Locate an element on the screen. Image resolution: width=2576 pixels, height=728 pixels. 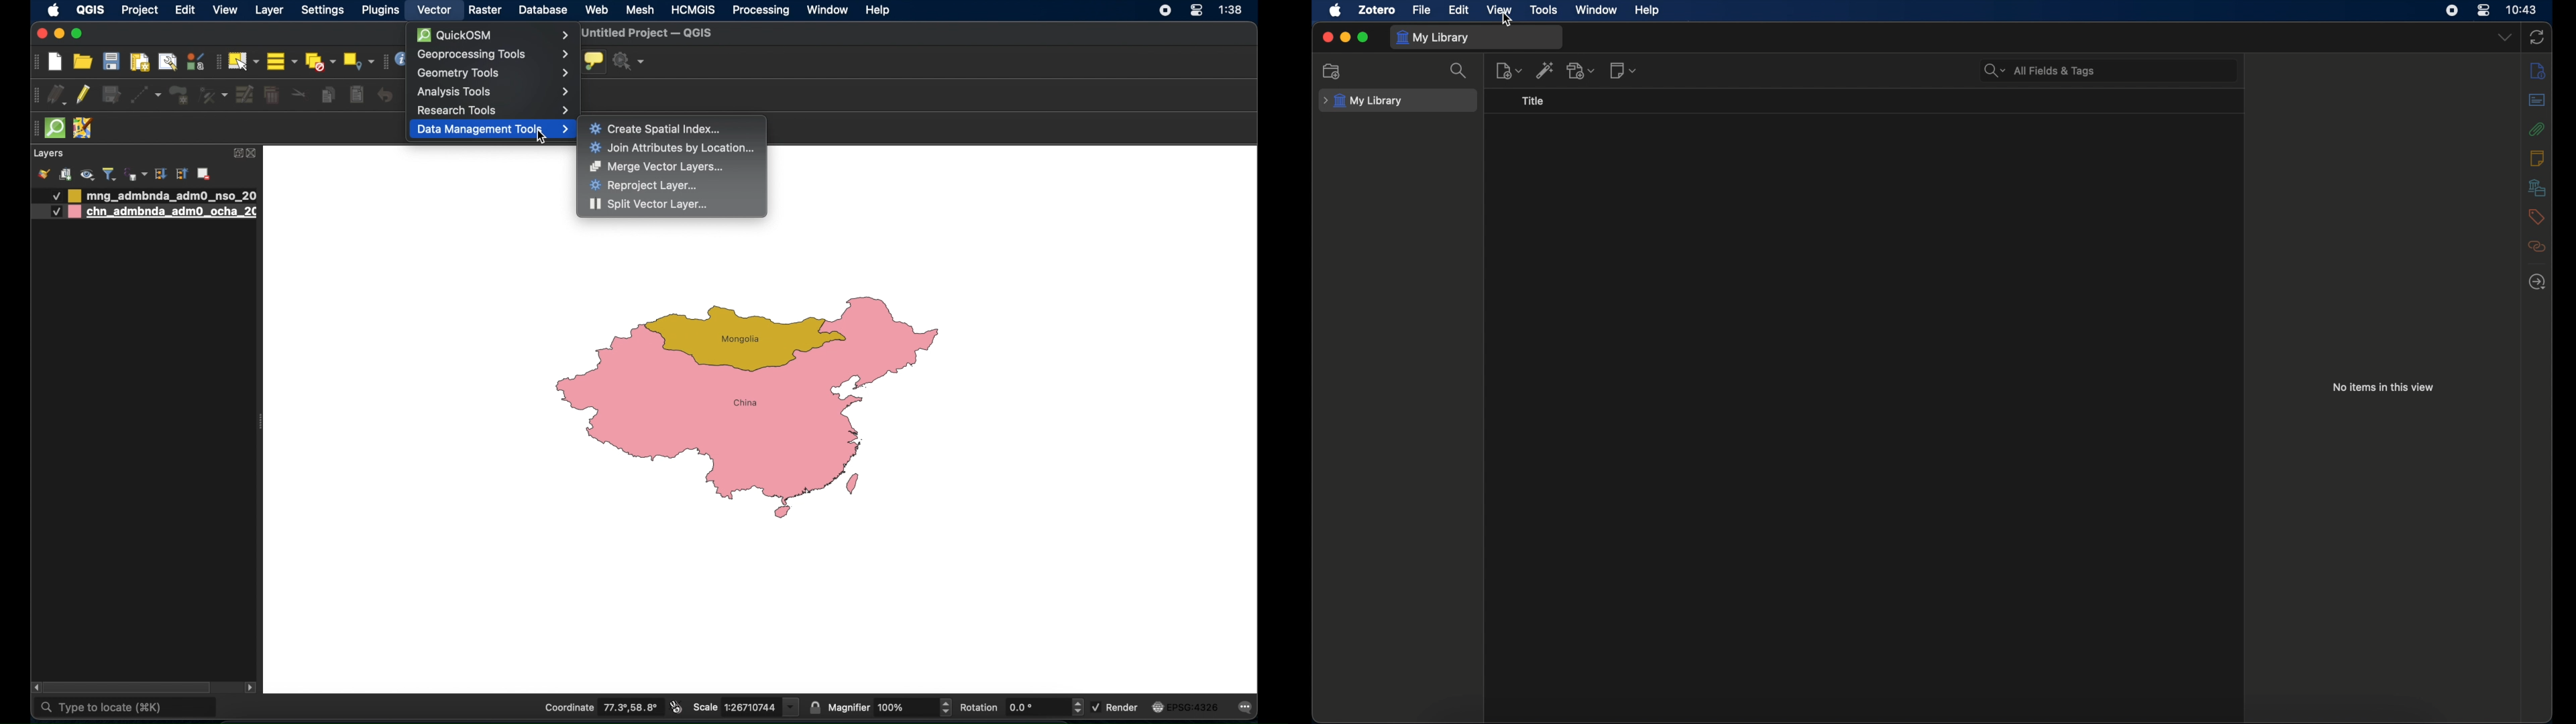
close is located at coordinates (1328, 36).